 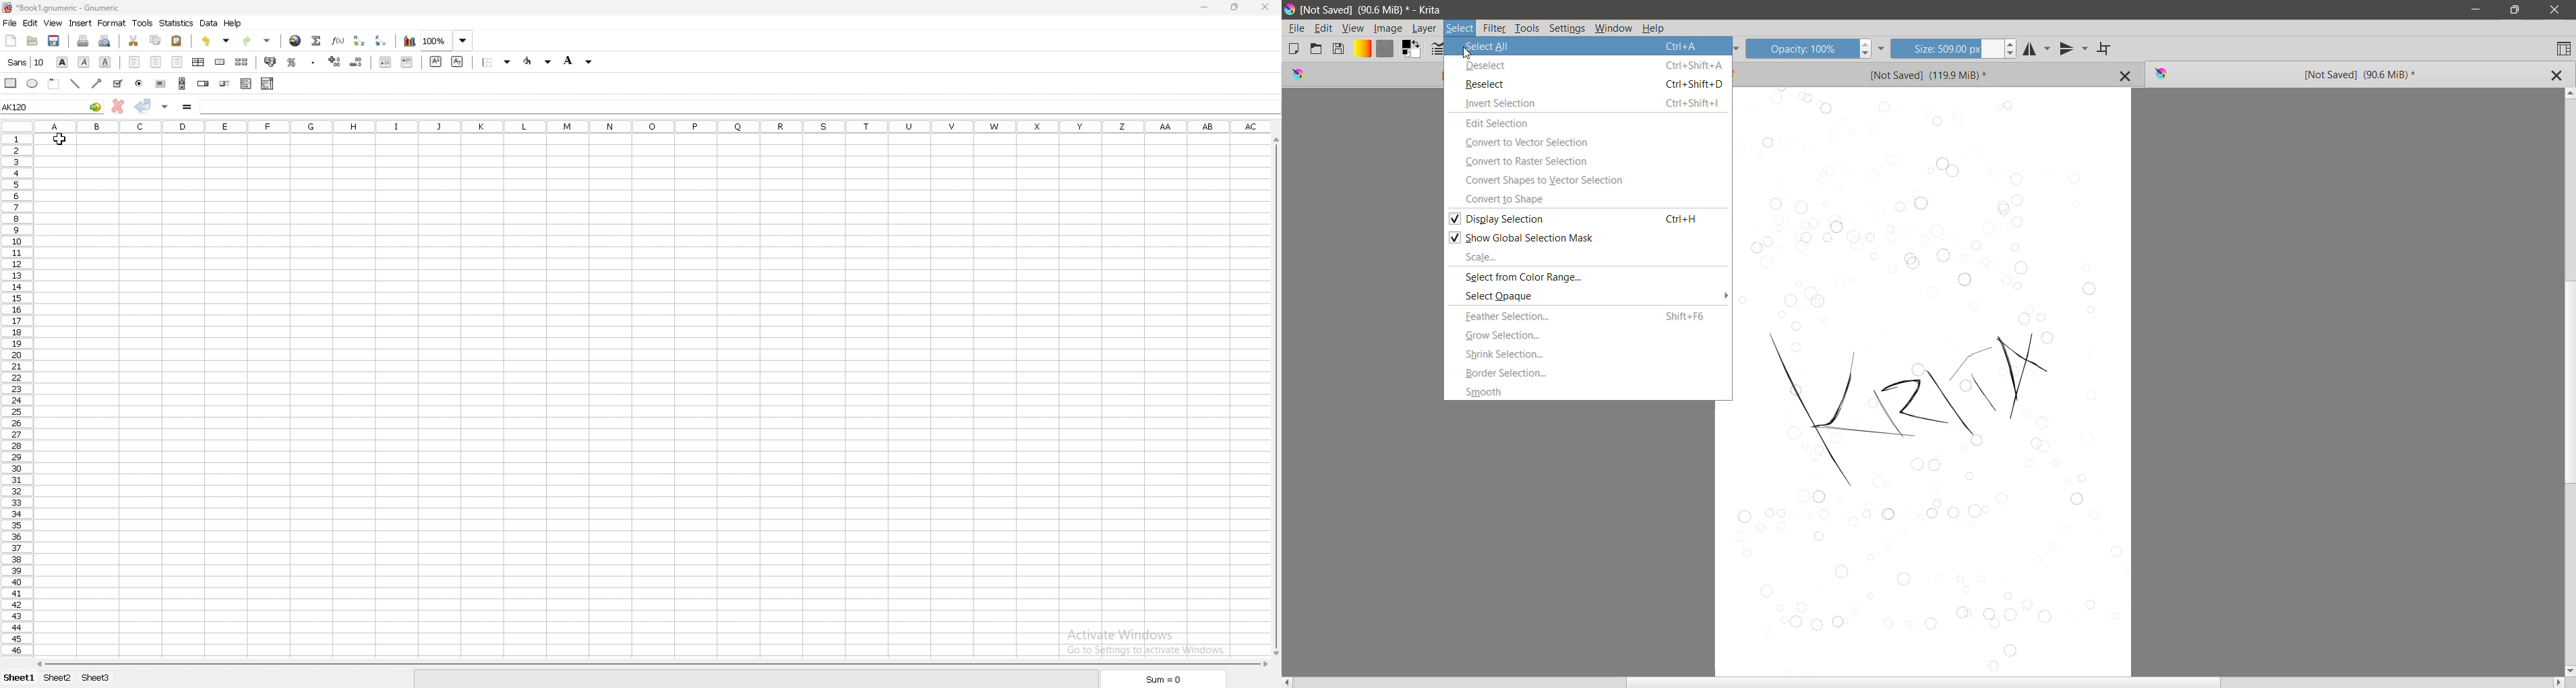 What do you see at coordinates (1924, 683) in the screenshot?
I see `Horizontal Scroll Bar` at bounding box center [1924, 683].